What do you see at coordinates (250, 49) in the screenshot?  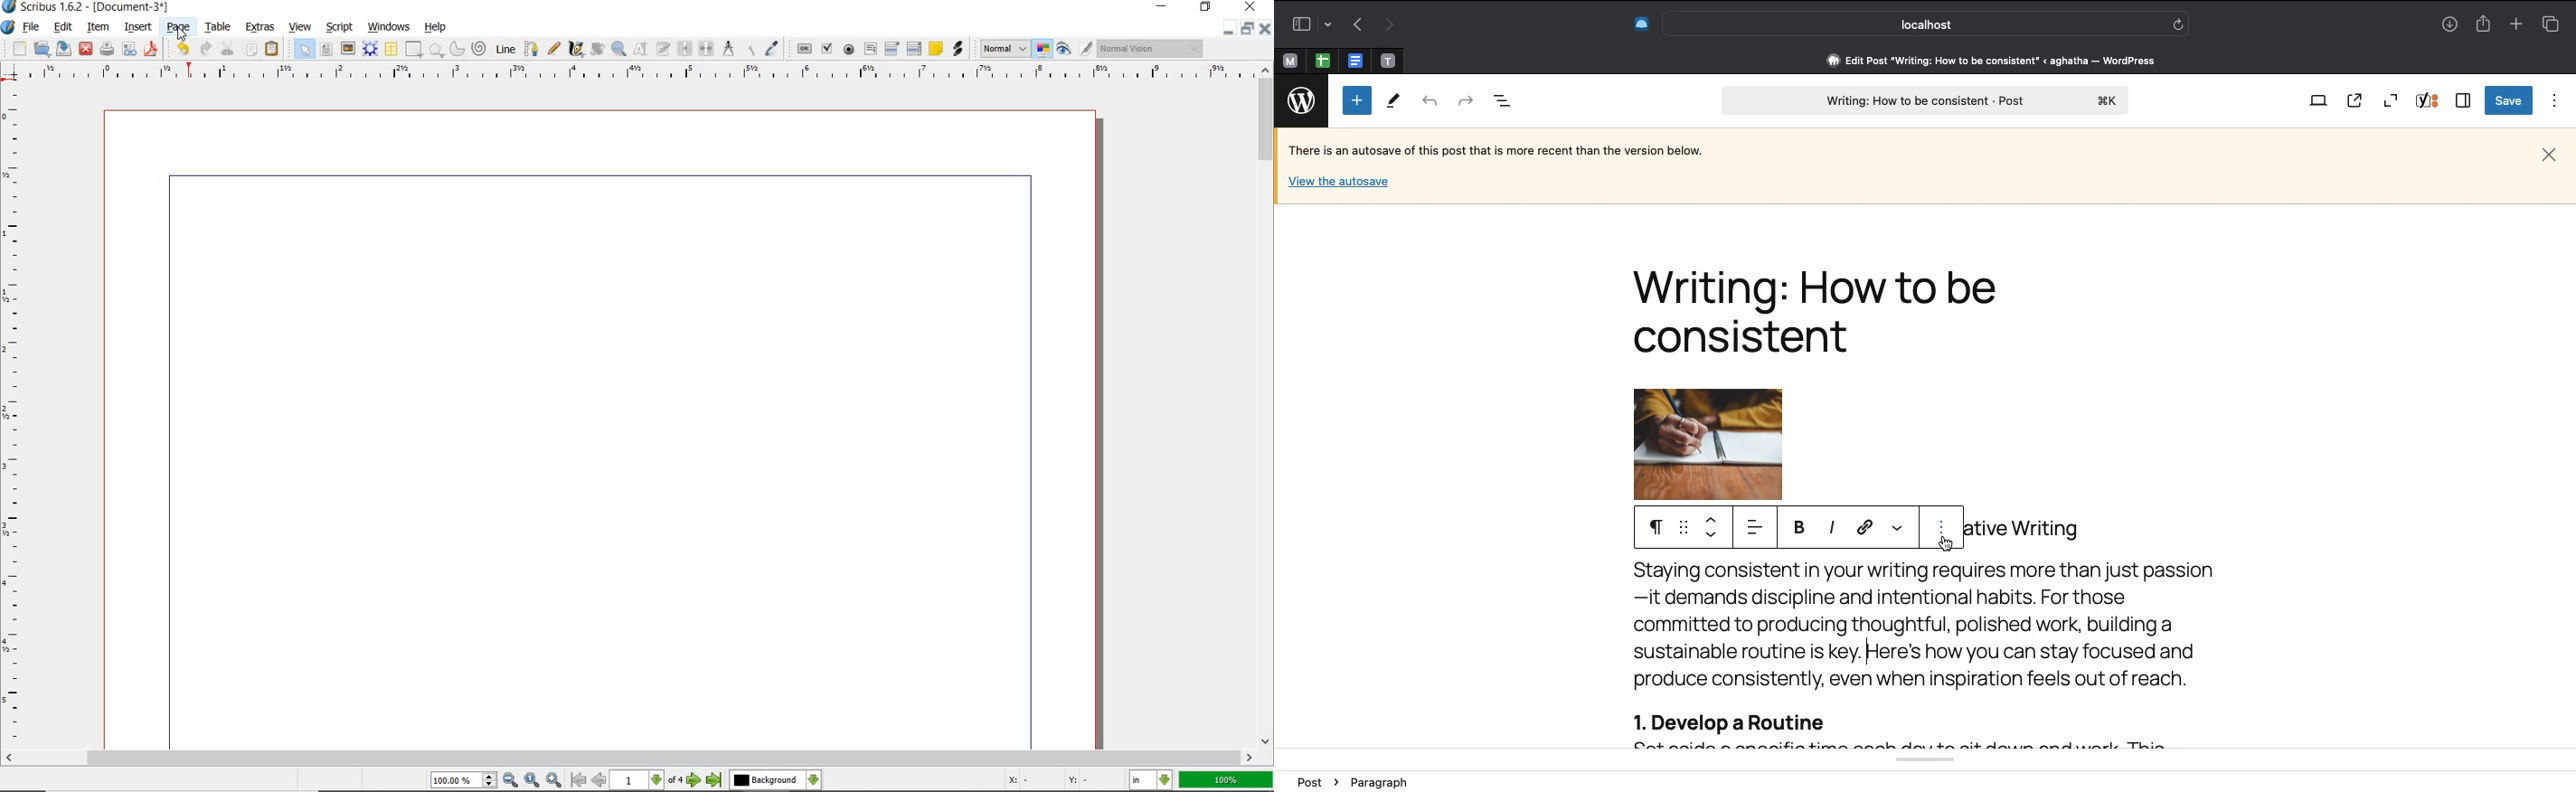 I see `copy` at bounding box center [250, 49].